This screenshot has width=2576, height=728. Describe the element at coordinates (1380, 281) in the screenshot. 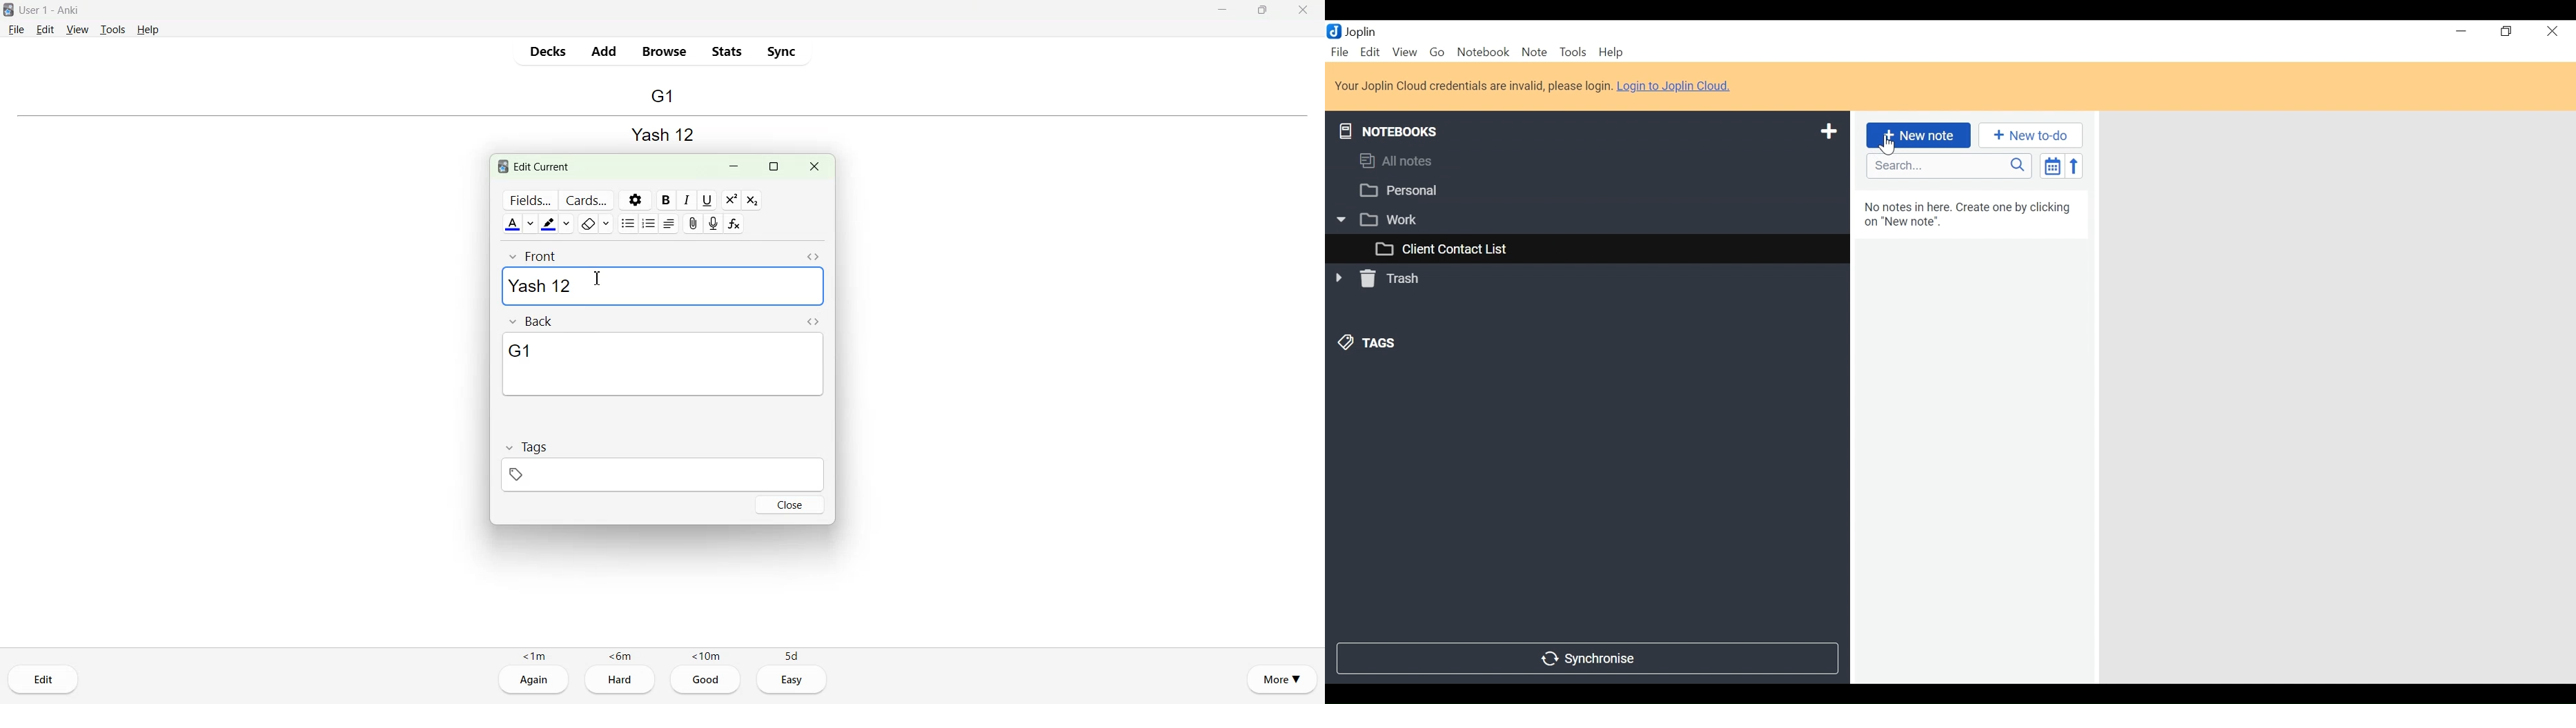

I see `Trash` at that location.